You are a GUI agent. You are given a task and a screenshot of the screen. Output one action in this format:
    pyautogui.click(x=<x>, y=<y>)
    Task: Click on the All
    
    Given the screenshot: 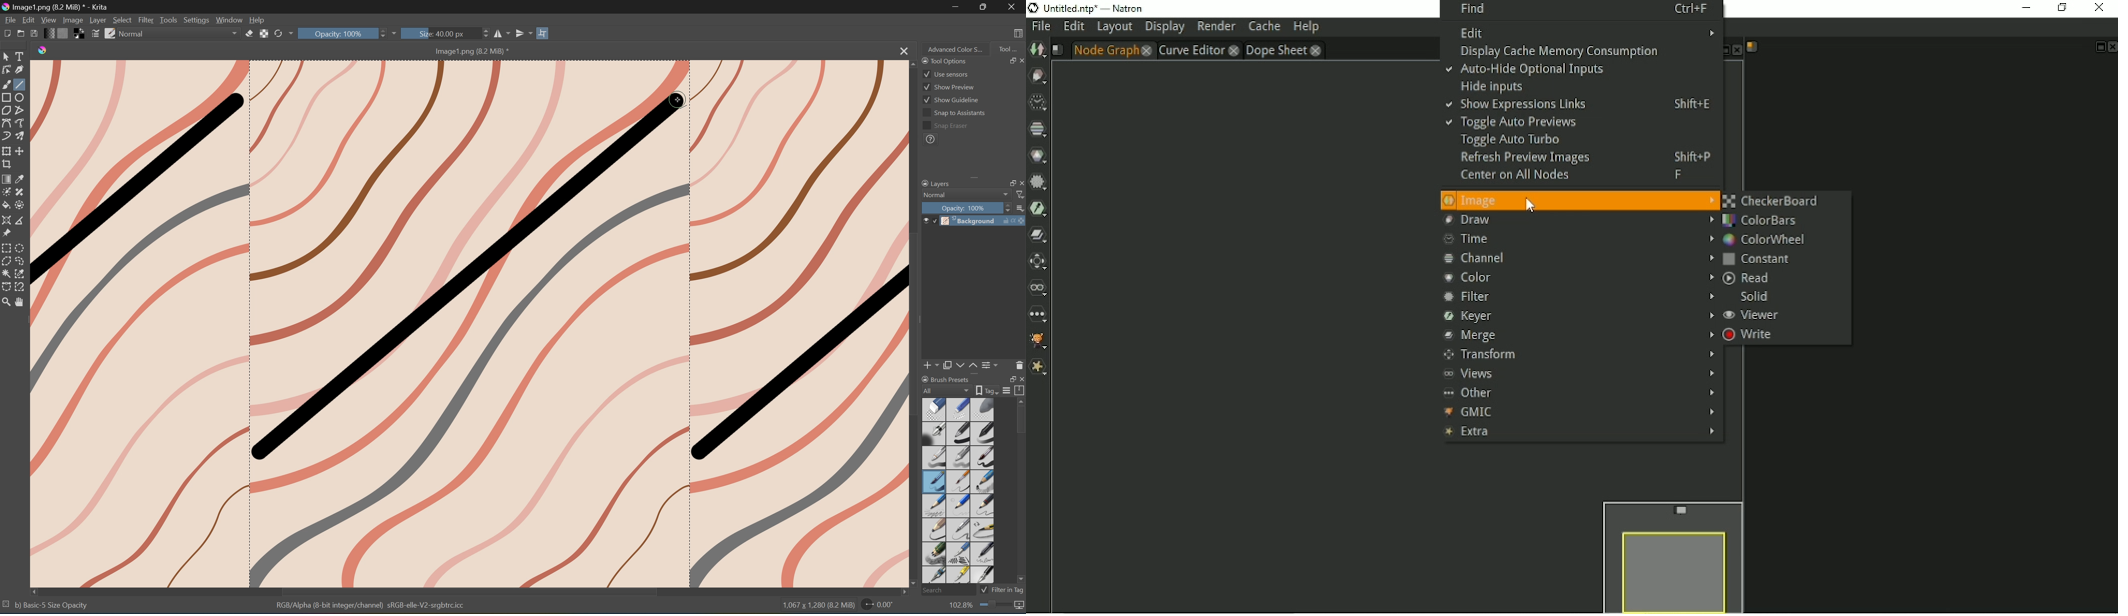 What is the action you would take?
    pyautogui.click(x=947, y=390)
    